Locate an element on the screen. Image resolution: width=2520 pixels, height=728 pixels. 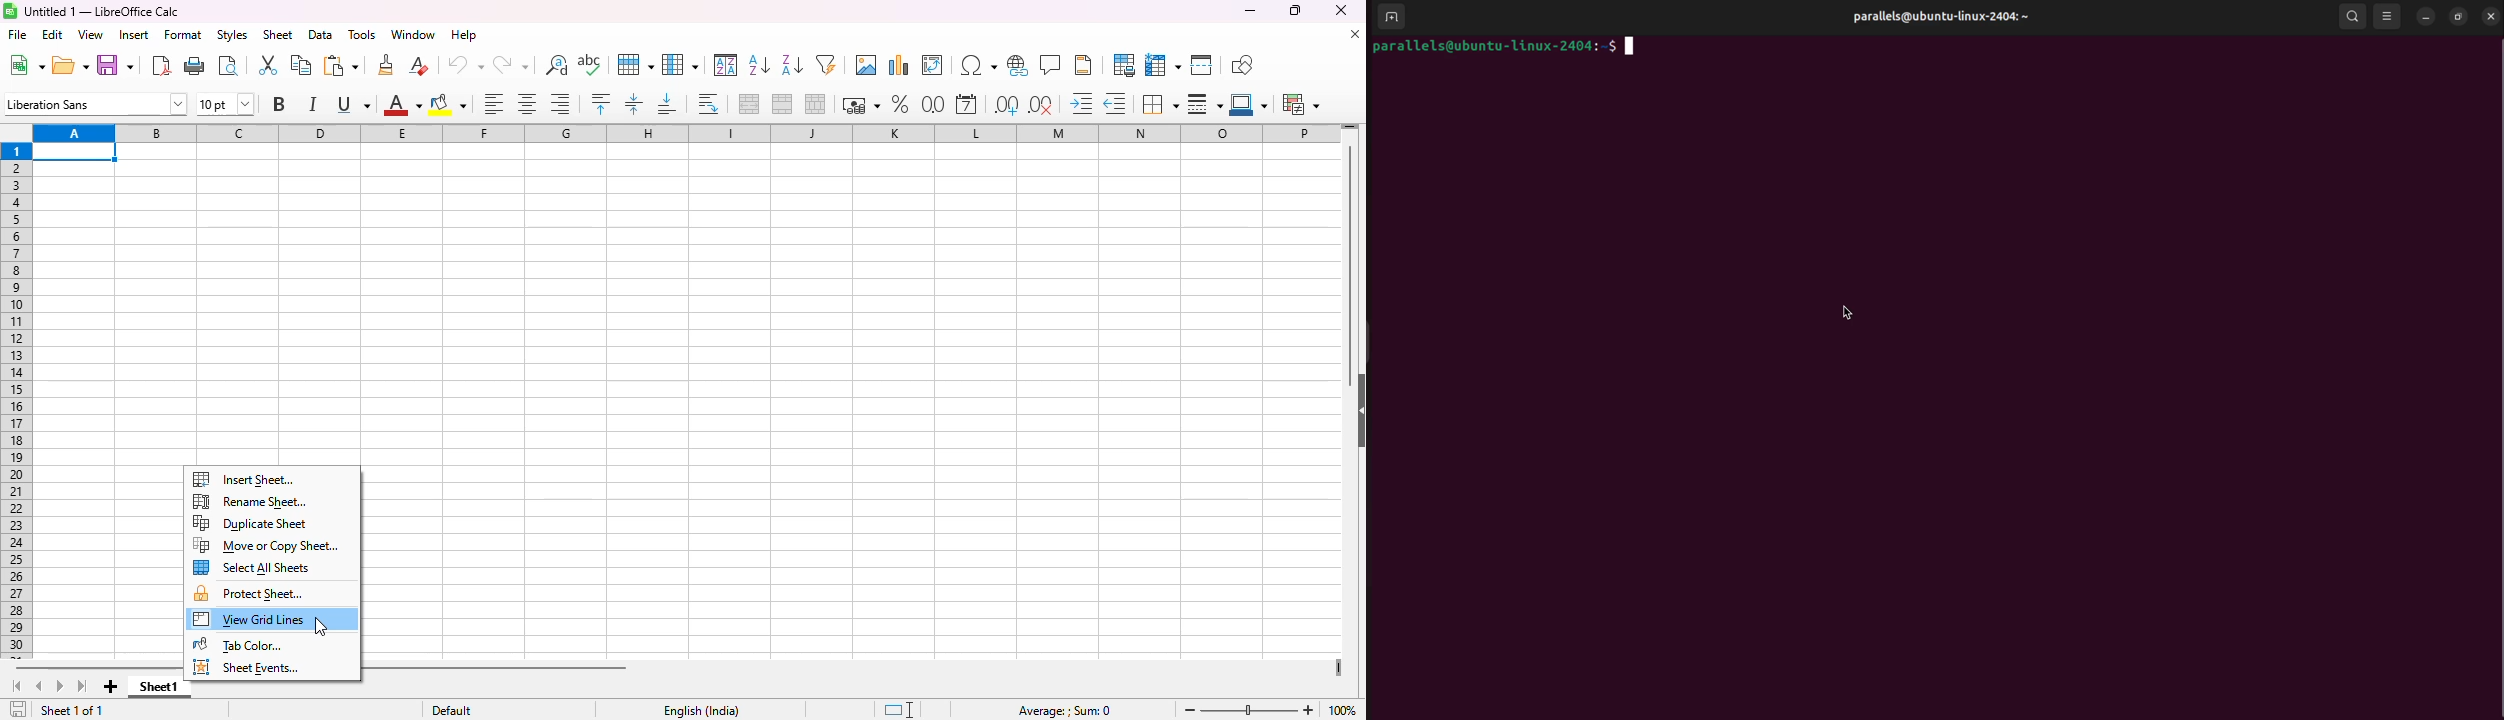
merge cells is located at coordinates (784, 104).